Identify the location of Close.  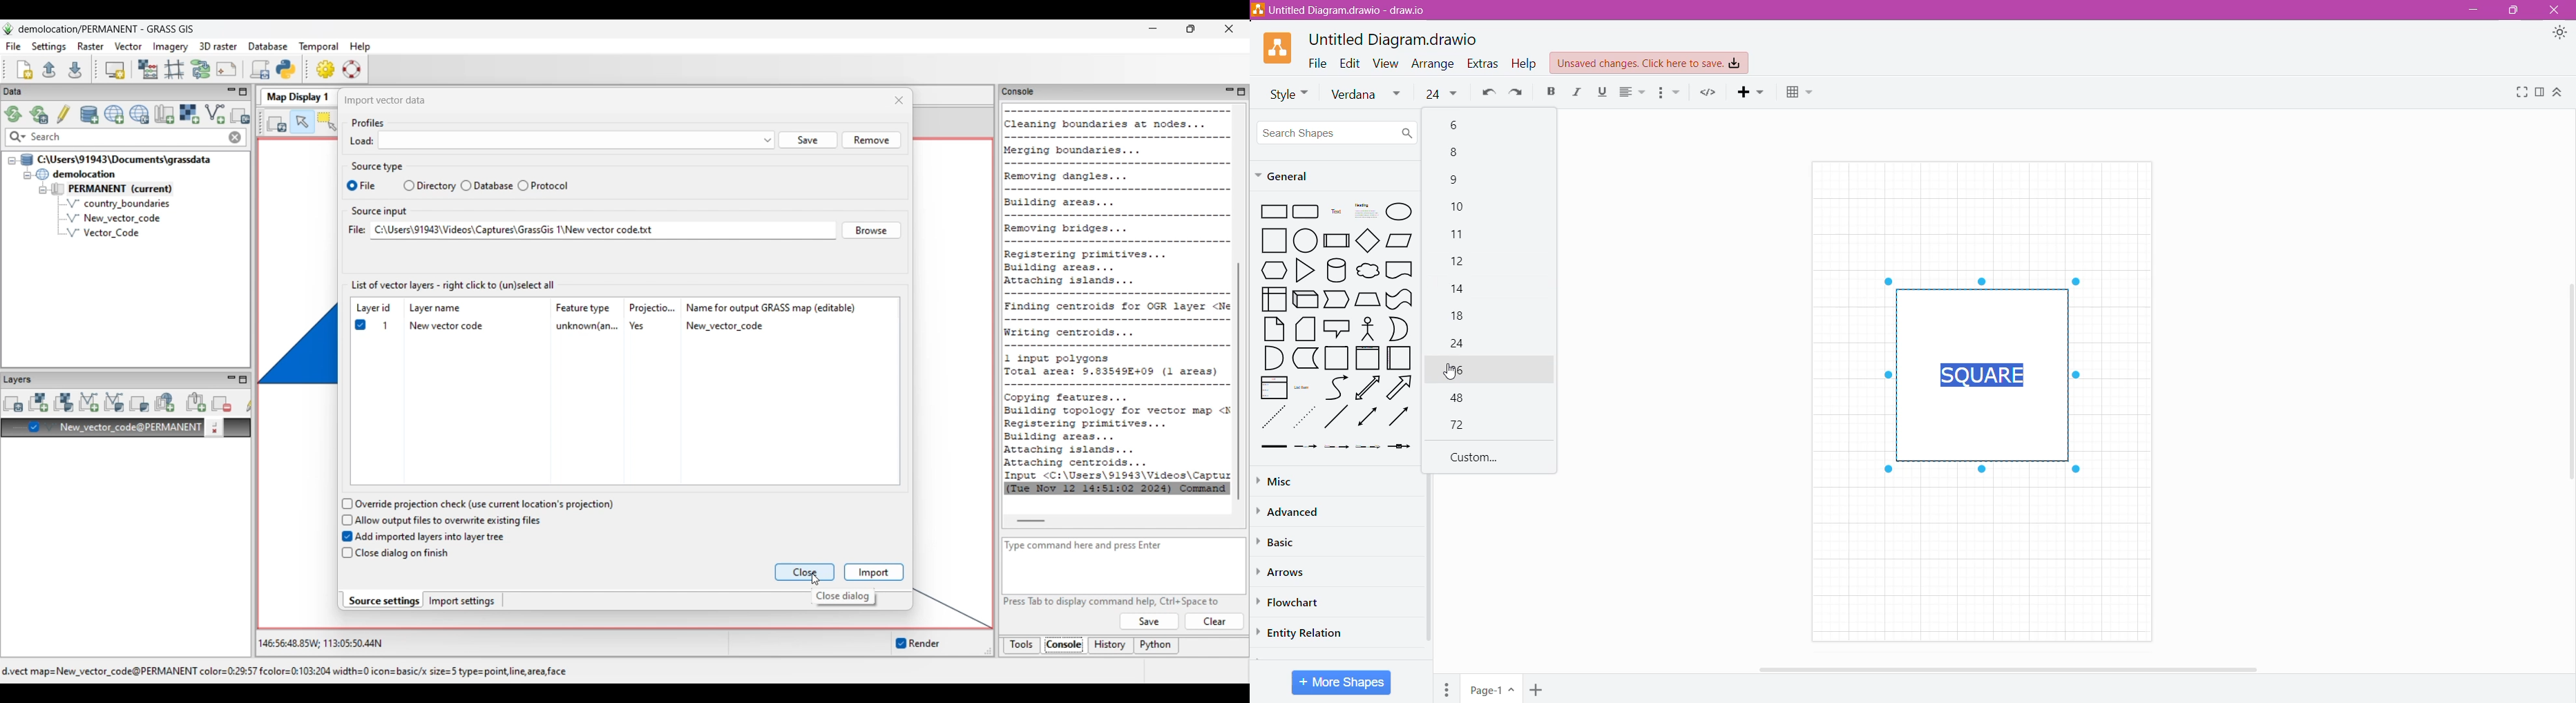
(2557, 10).